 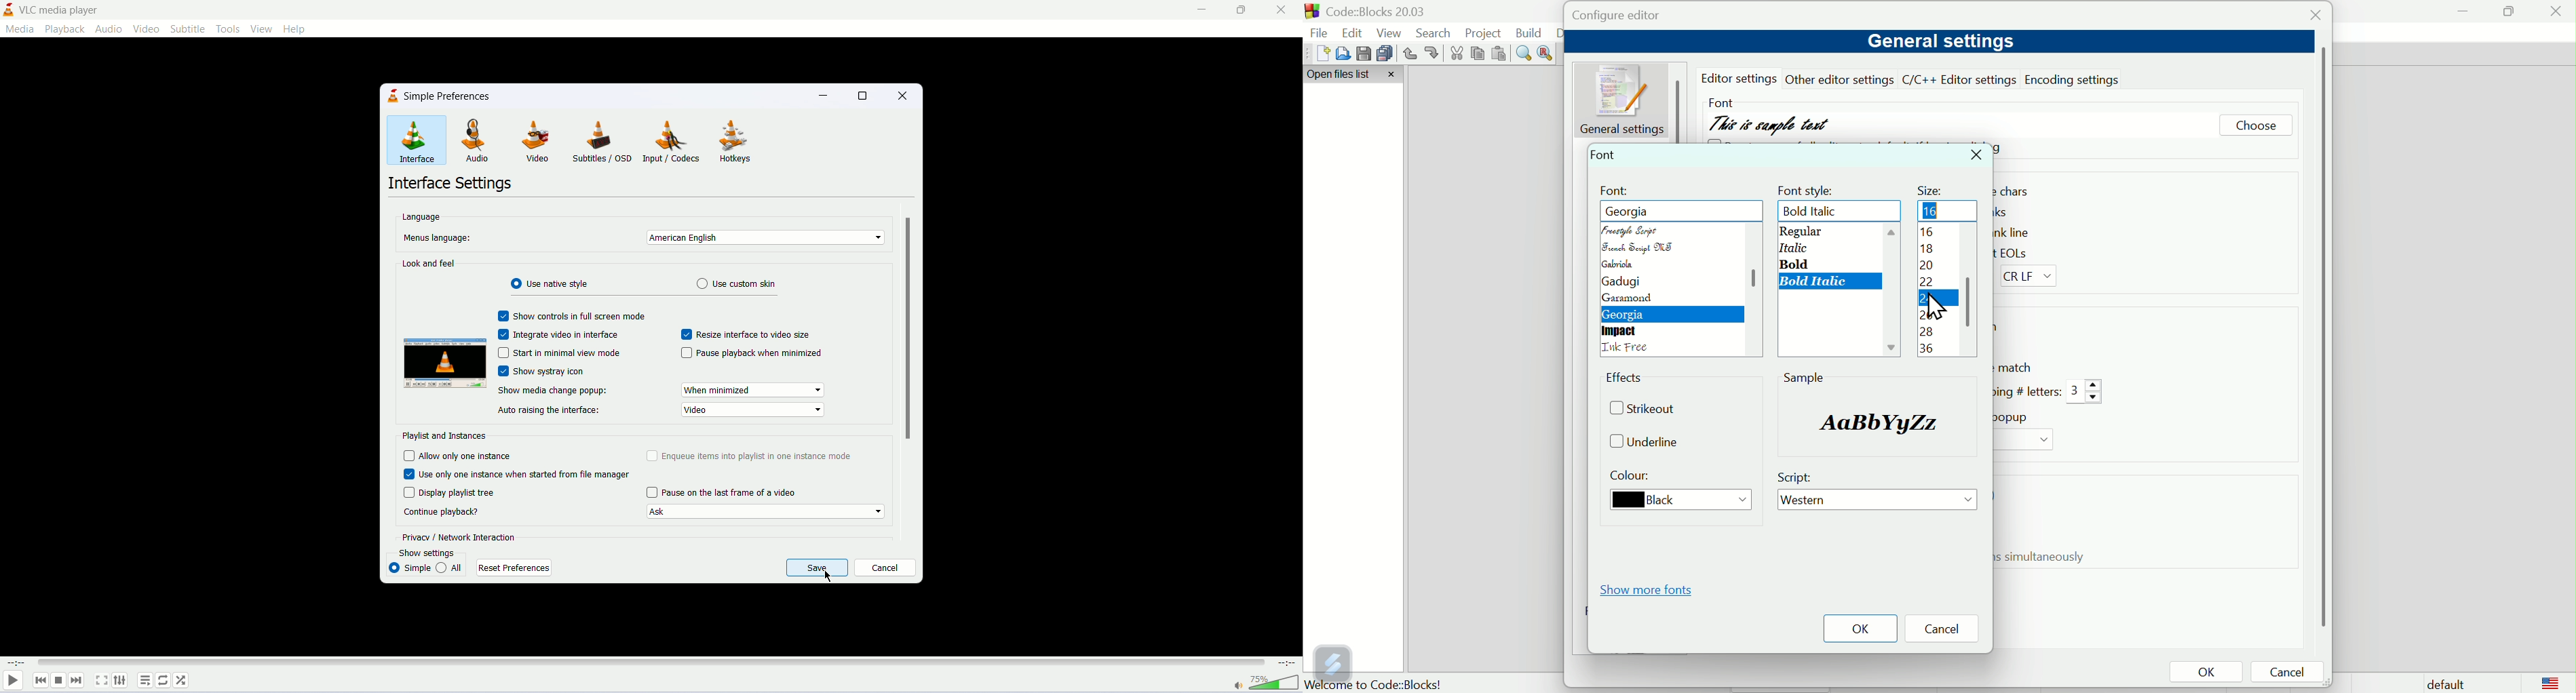 I want to click on Font, so click(x=1605, y=154).